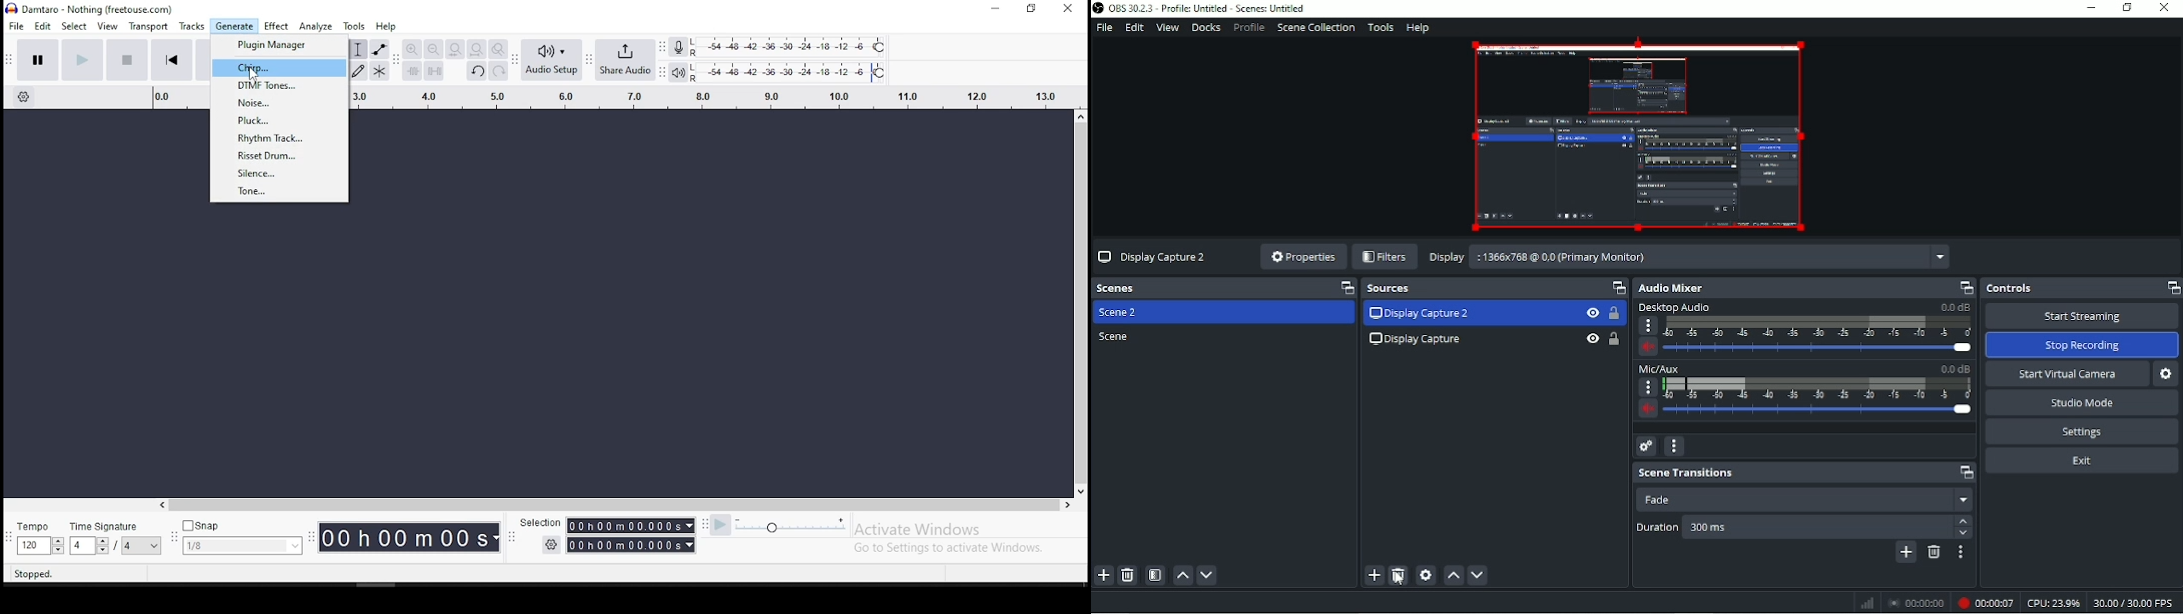 This screenshot has height=616, width=2184. Describe the element at coordinates (547, 544) in the screenshot. I see `settings` at that location.